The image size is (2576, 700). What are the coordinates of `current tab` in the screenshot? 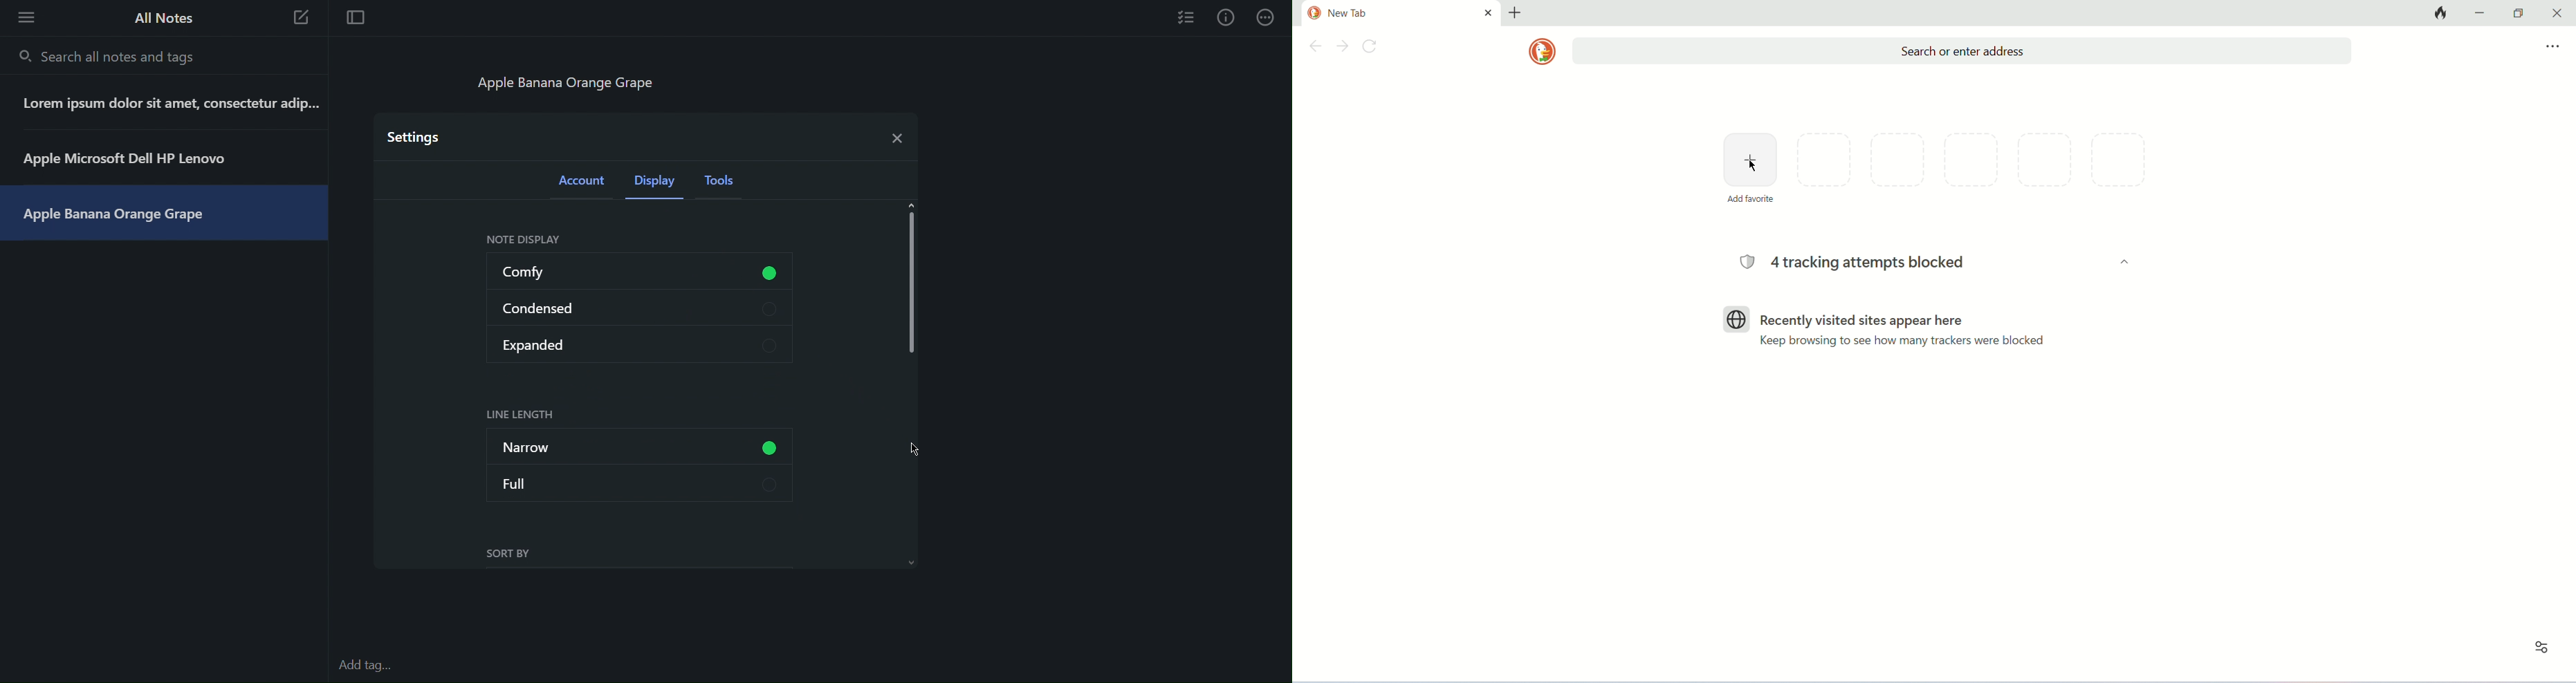 It's located at (1387, 13).